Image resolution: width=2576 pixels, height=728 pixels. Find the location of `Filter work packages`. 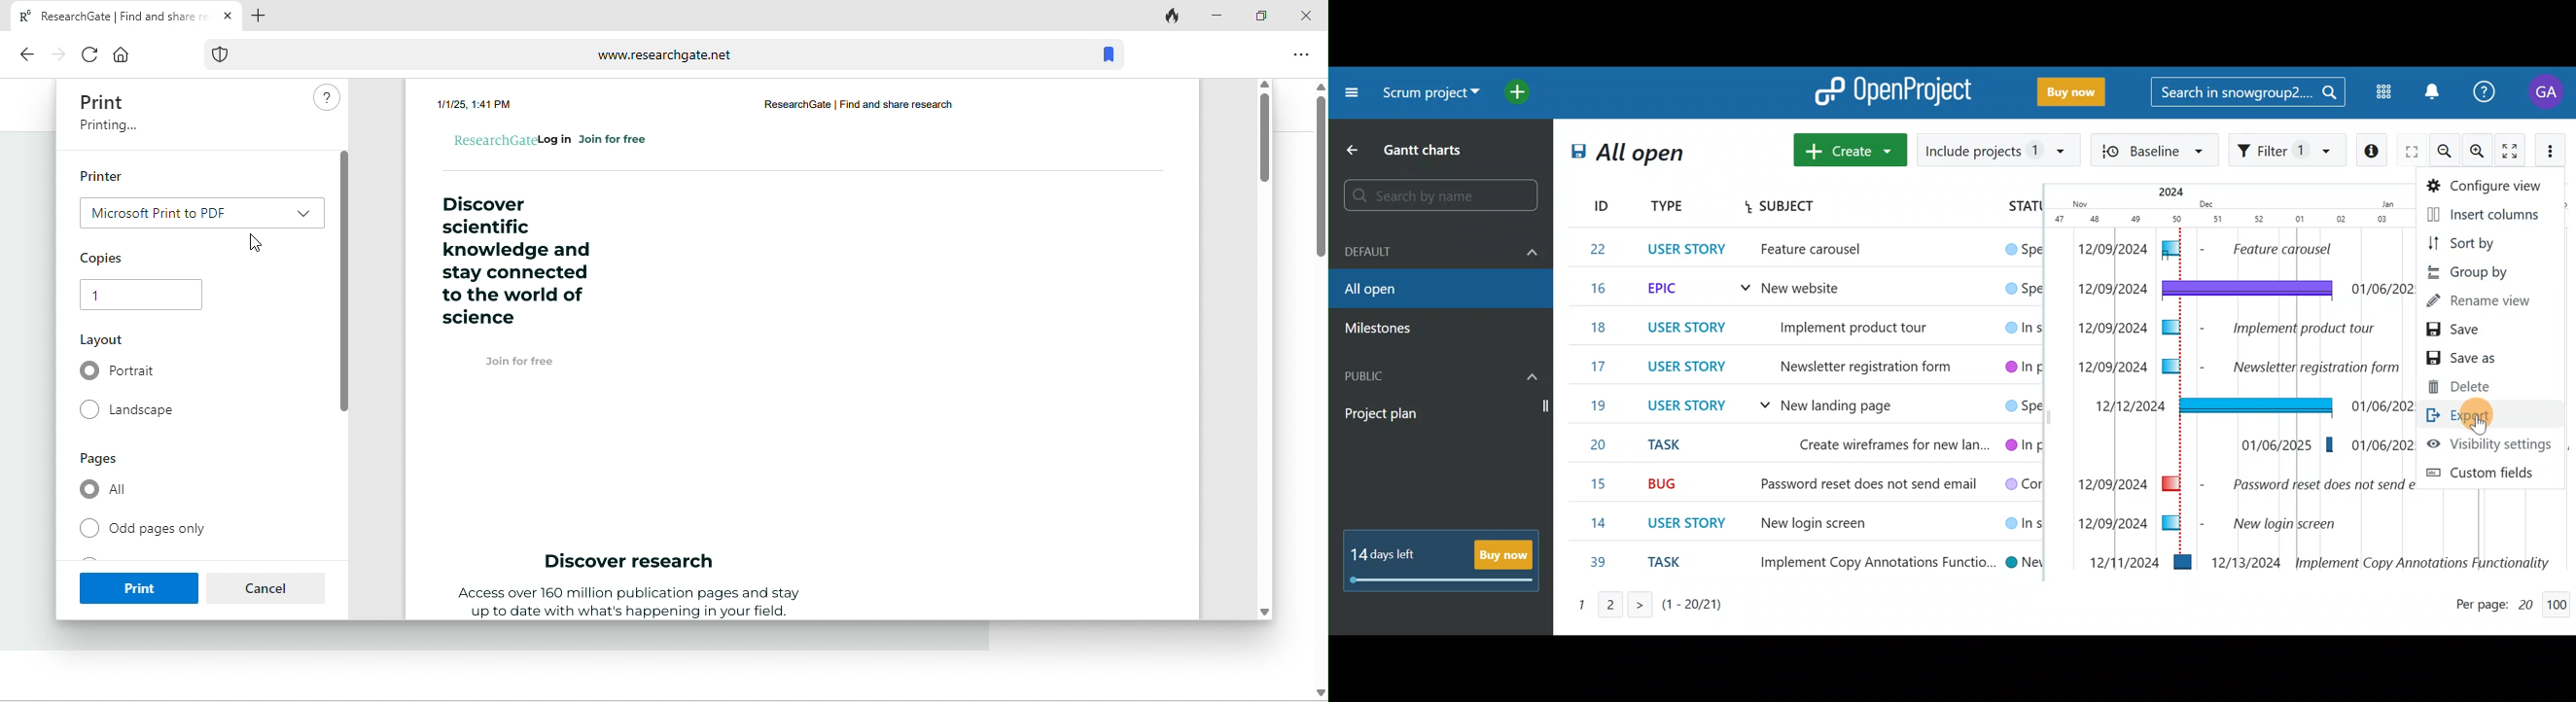

Filter work packages is located at coordinates (2288, 151).